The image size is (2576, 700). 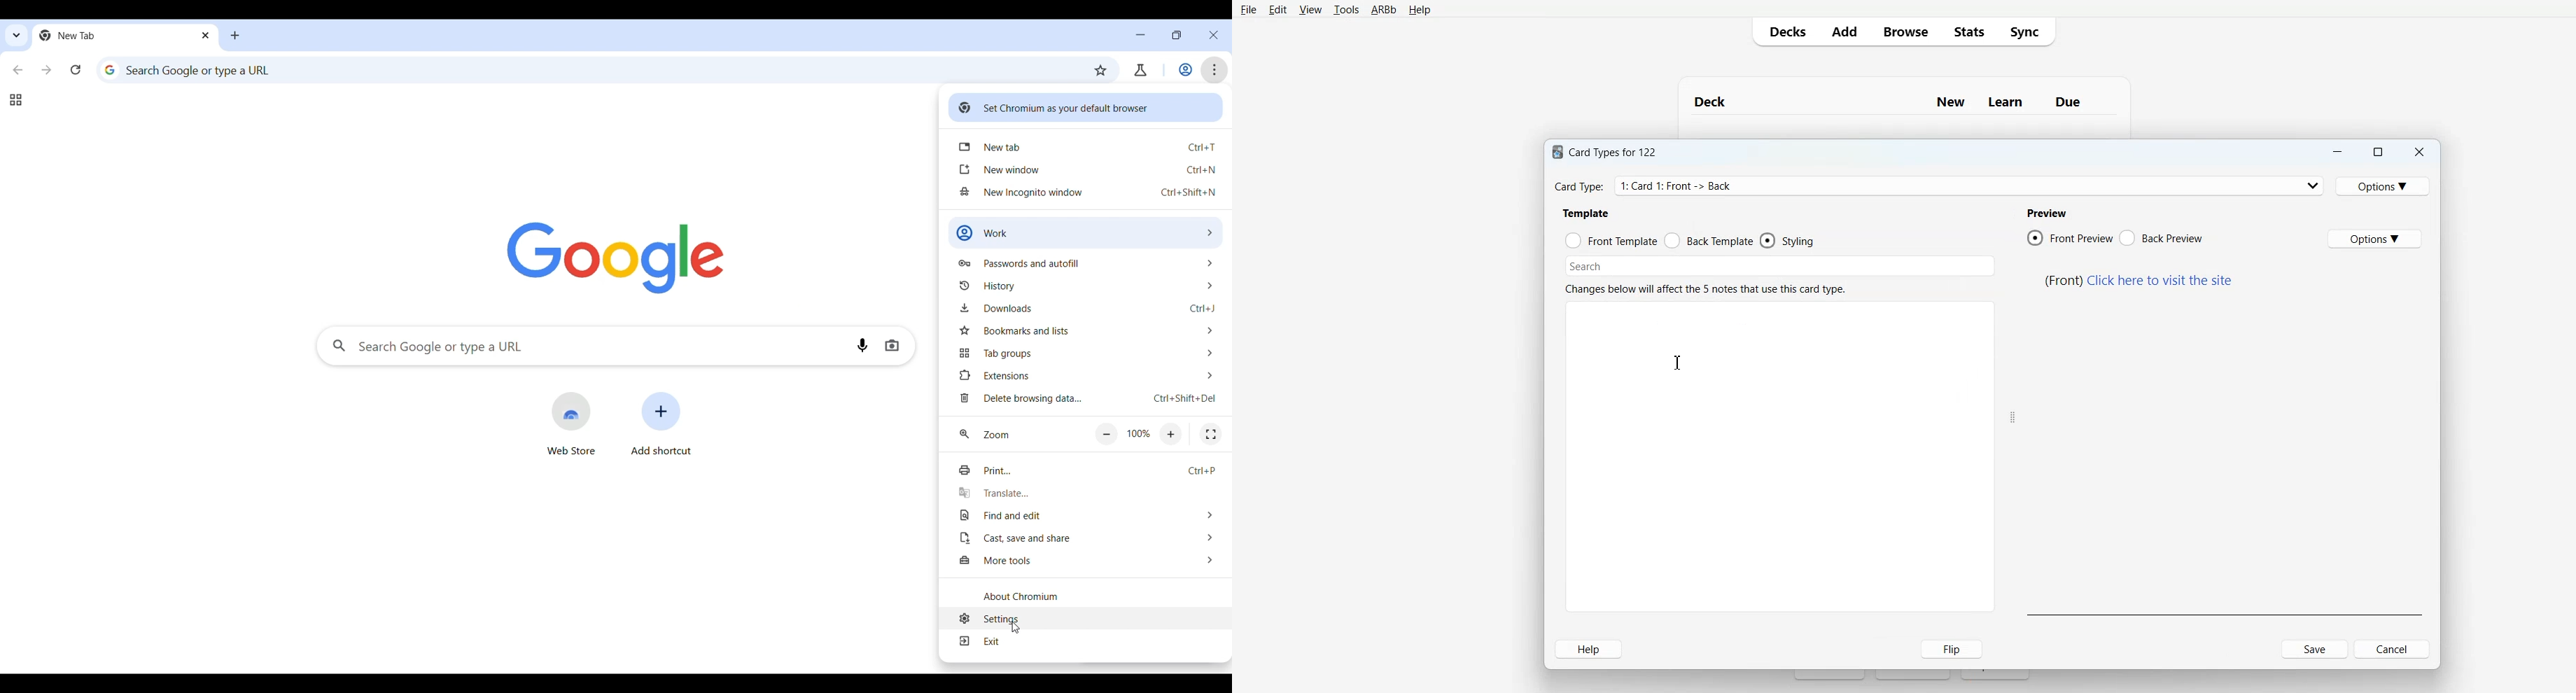 What do you see at coordinates (1785, 31) in the screenshot?
I see `Decks ` at bounding box center [1785, 31].